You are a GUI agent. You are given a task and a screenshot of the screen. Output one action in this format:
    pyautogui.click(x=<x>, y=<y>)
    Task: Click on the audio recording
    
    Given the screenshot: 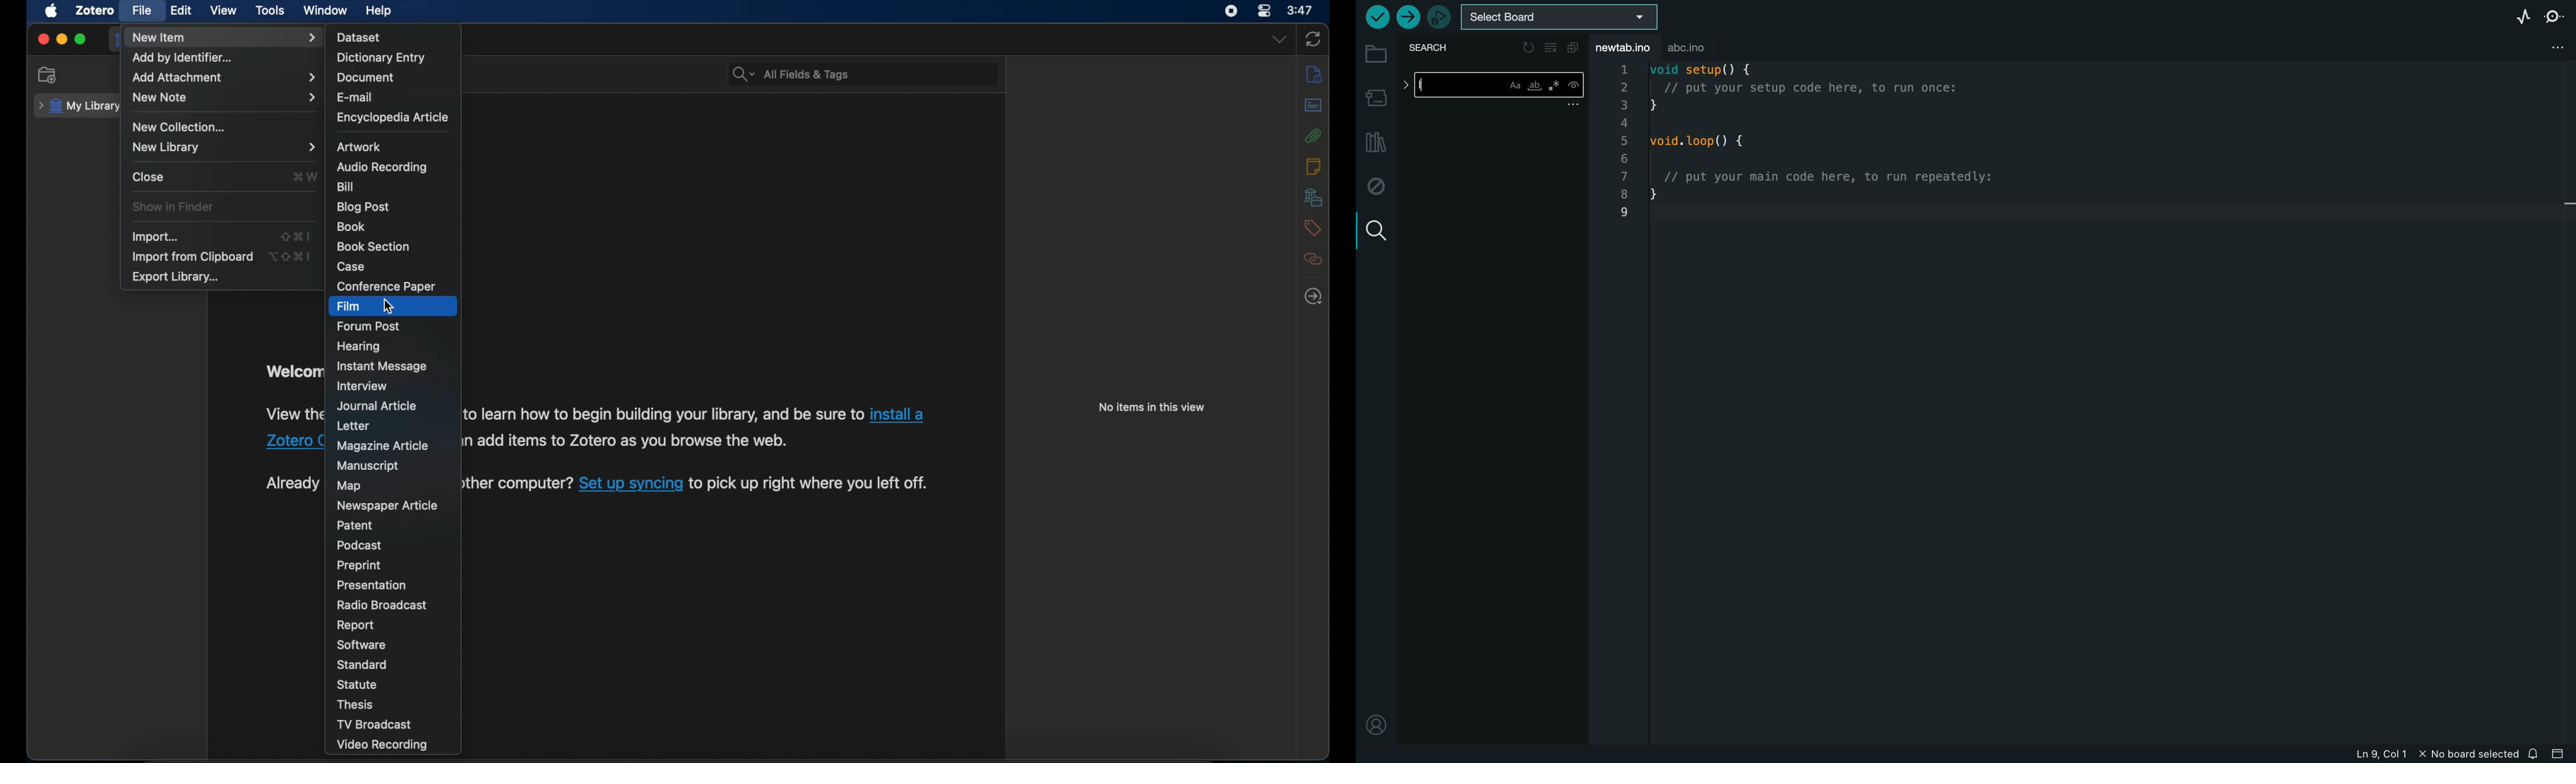 What is the action you would take?
    pyautogui.click(x=383, y=167)
    